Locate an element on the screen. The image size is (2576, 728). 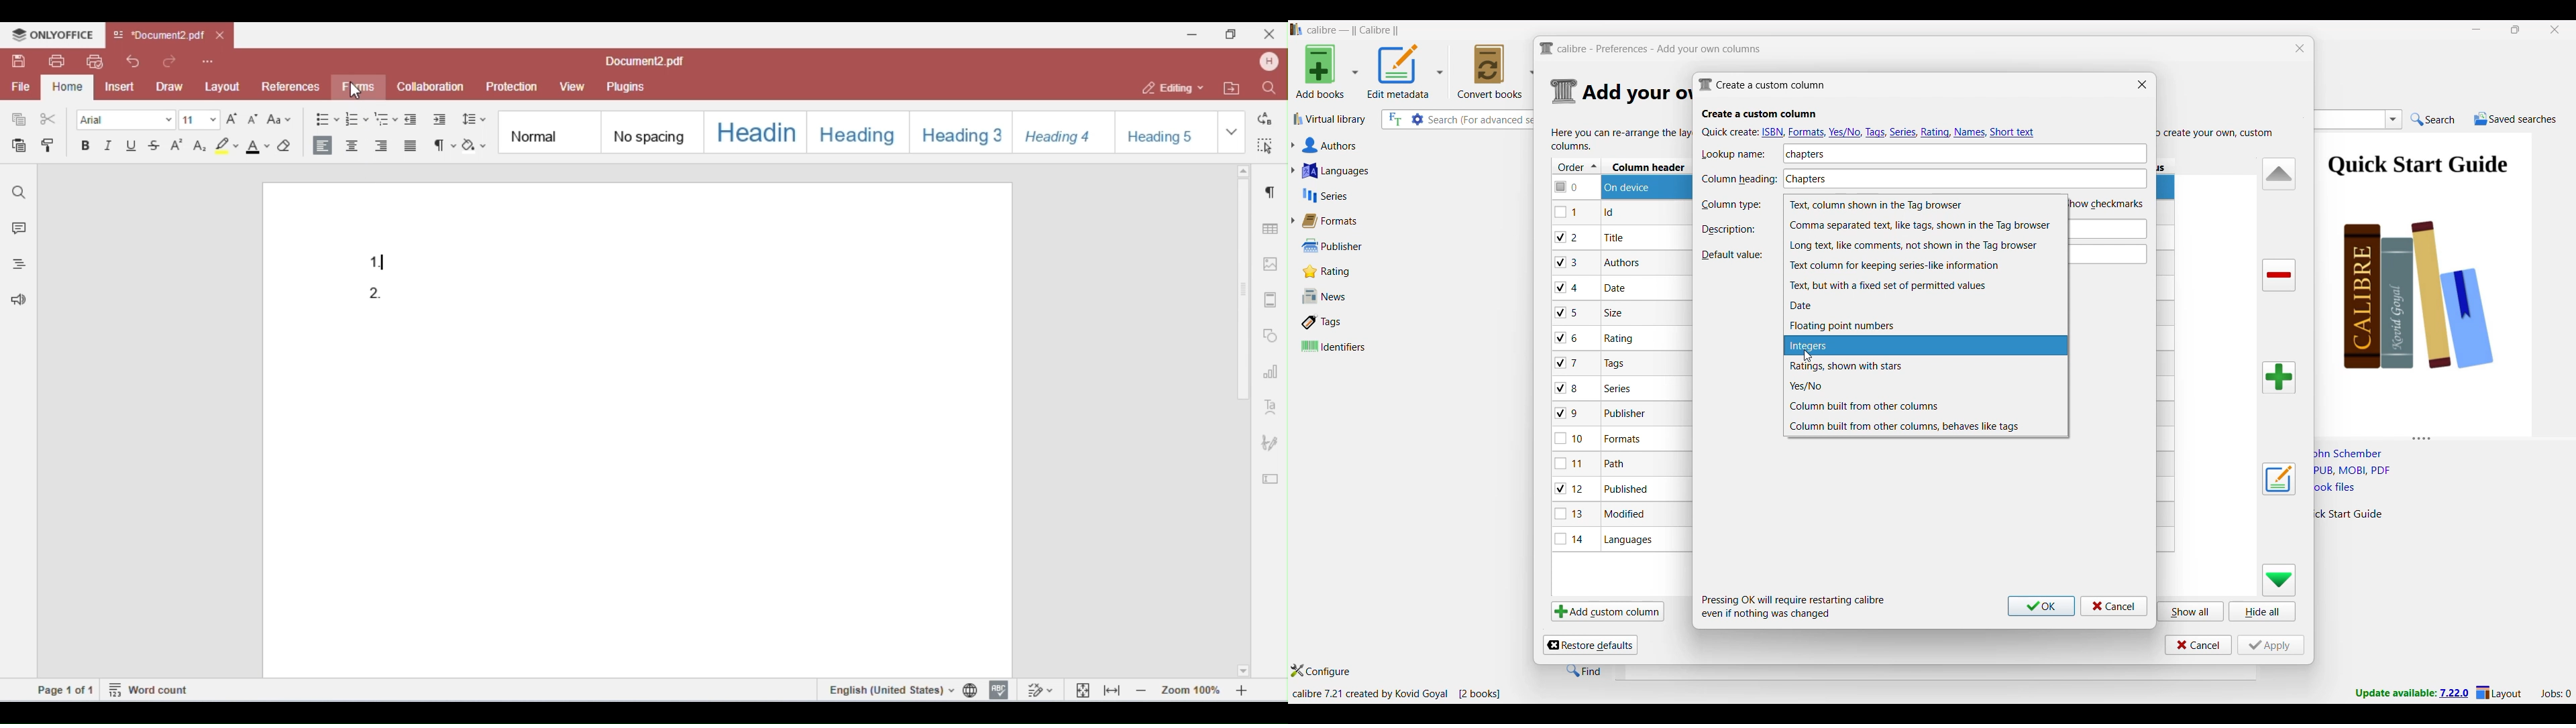
Cancel is located at coordinates (2198, 645).